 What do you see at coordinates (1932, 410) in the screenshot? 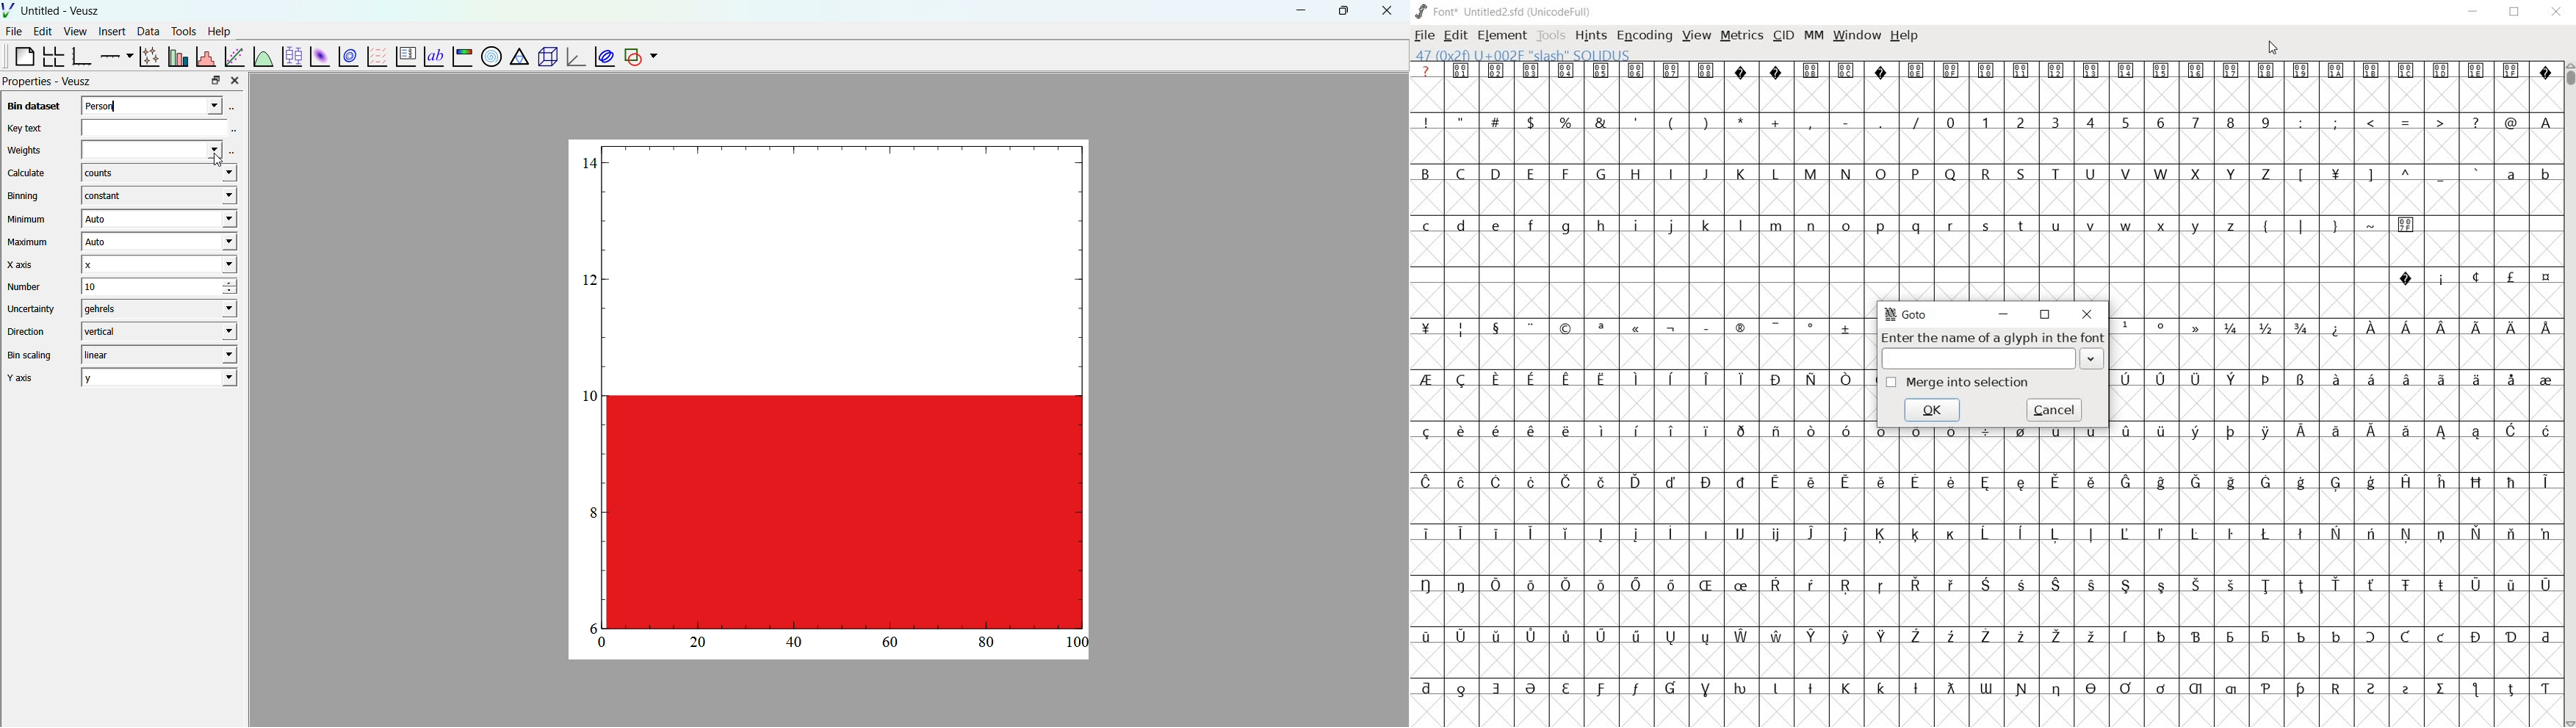
I see `ok` at bounding box center [1932, 410].